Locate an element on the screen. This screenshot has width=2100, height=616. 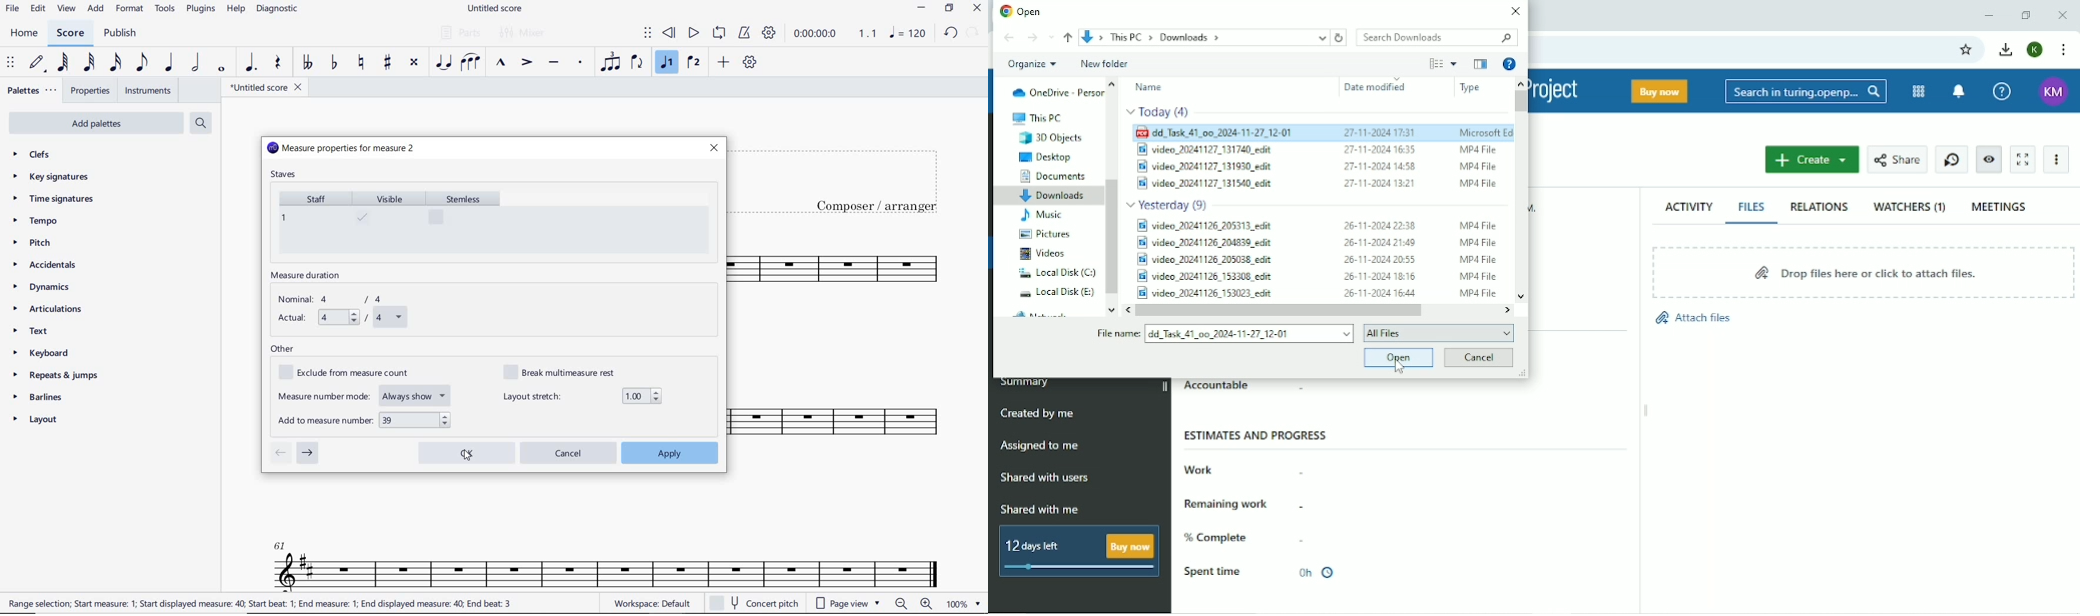
To notification center is located at coordinates (1961, 91).